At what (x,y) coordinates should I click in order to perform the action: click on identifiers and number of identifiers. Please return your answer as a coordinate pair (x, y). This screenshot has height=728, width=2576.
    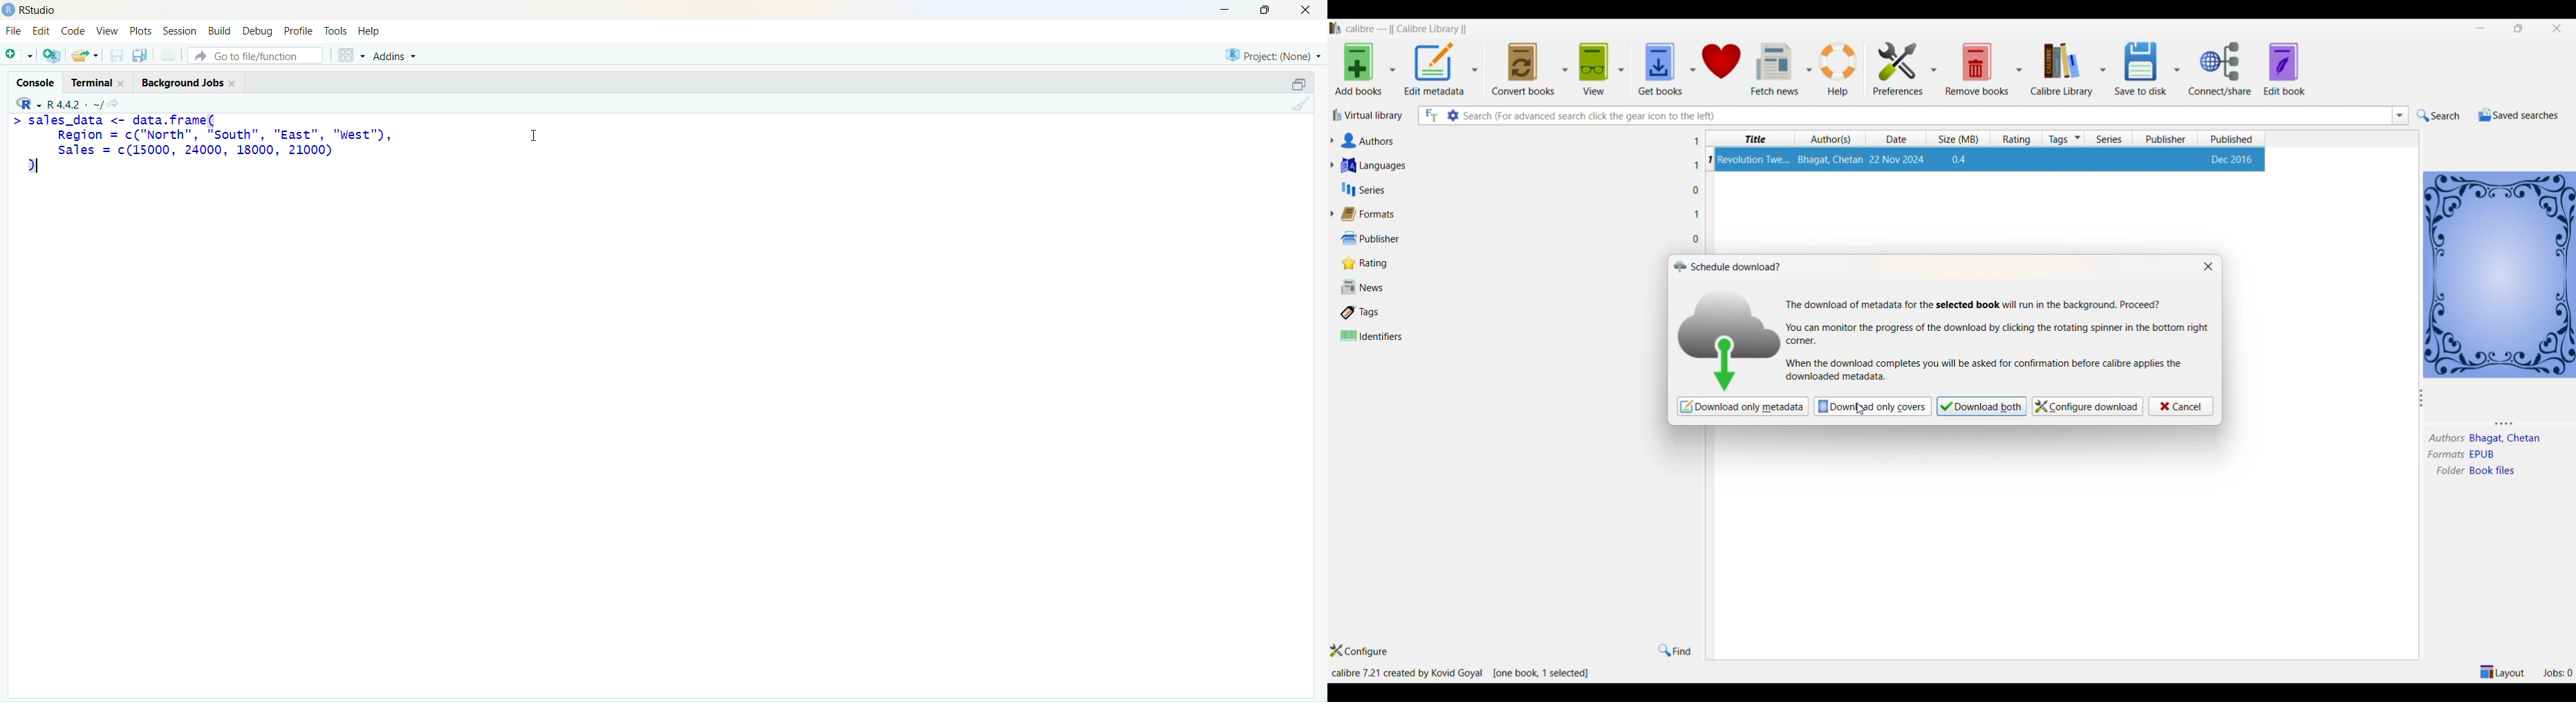
    Looking at the image, I should click on (1372, 337).